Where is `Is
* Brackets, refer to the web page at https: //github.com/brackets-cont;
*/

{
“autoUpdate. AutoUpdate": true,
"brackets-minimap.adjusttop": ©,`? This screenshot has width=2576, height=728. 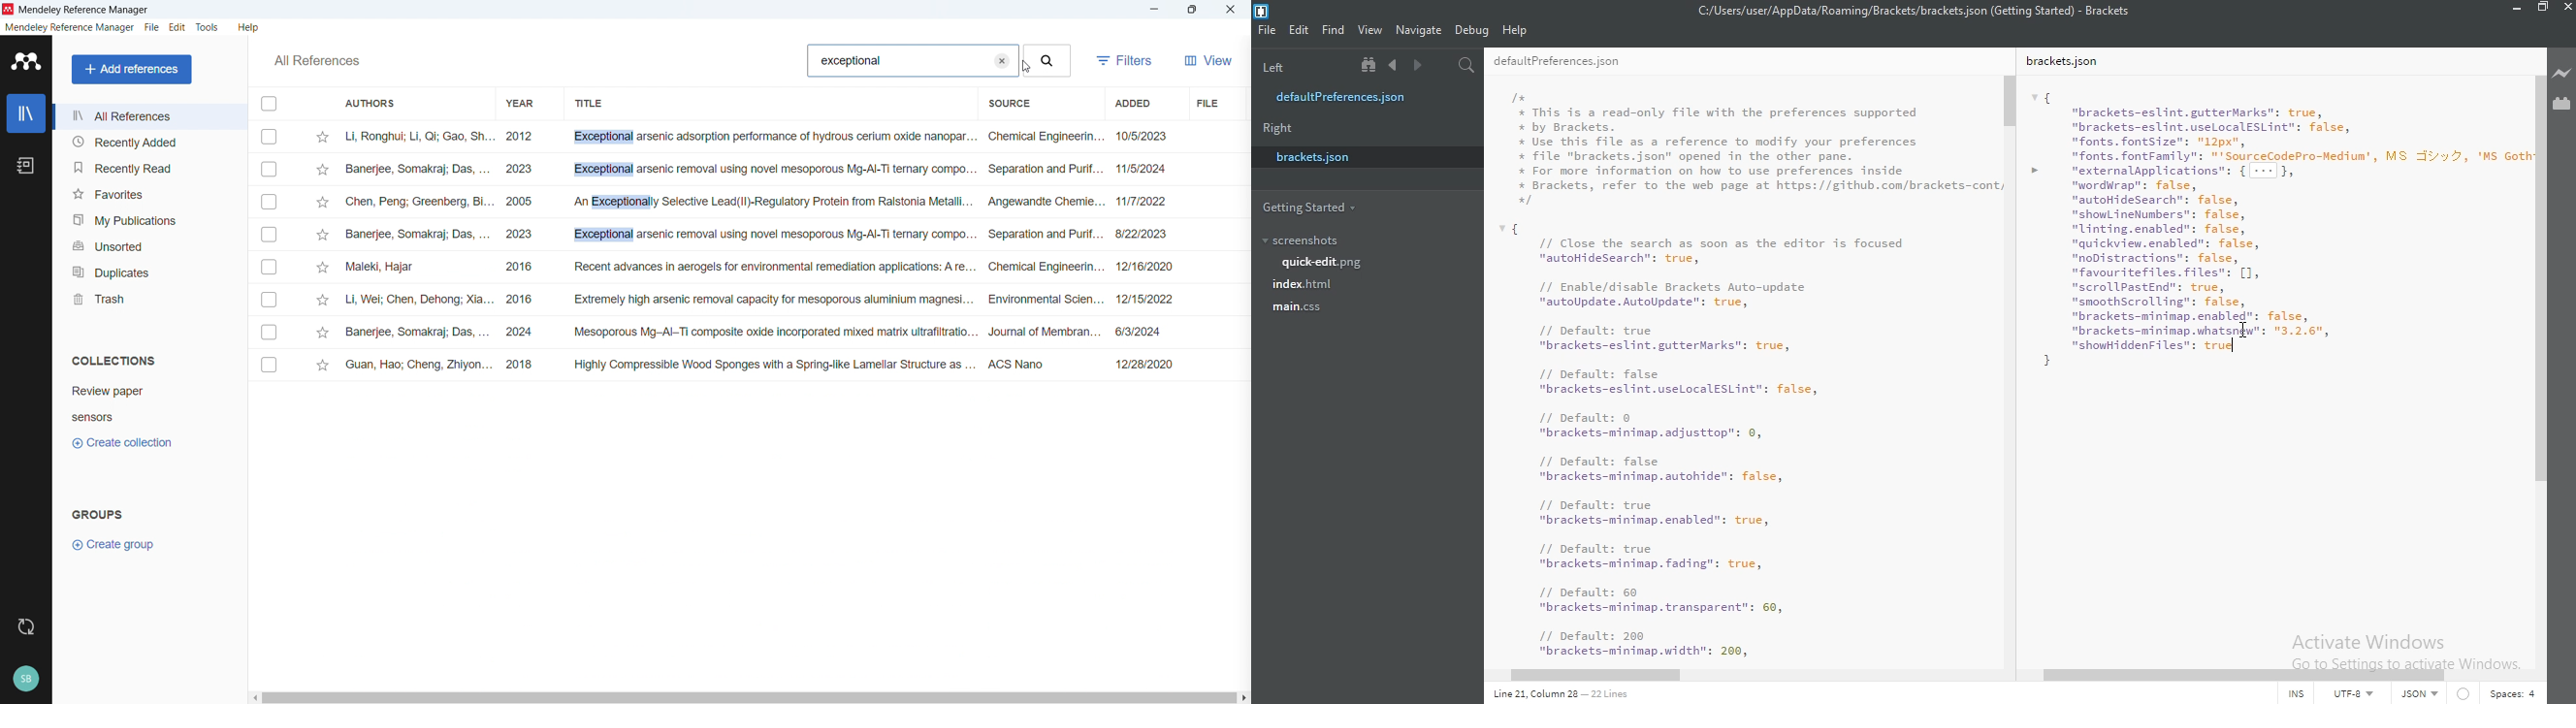
Is
* Brackets, refer to the web page at https: //github.com/brackets-cont;
*/

{
“autoUpdate. AutoUpdate": true,
"brackets-minimap.adjusttop": ©, is located at coordinates (1753, 373).